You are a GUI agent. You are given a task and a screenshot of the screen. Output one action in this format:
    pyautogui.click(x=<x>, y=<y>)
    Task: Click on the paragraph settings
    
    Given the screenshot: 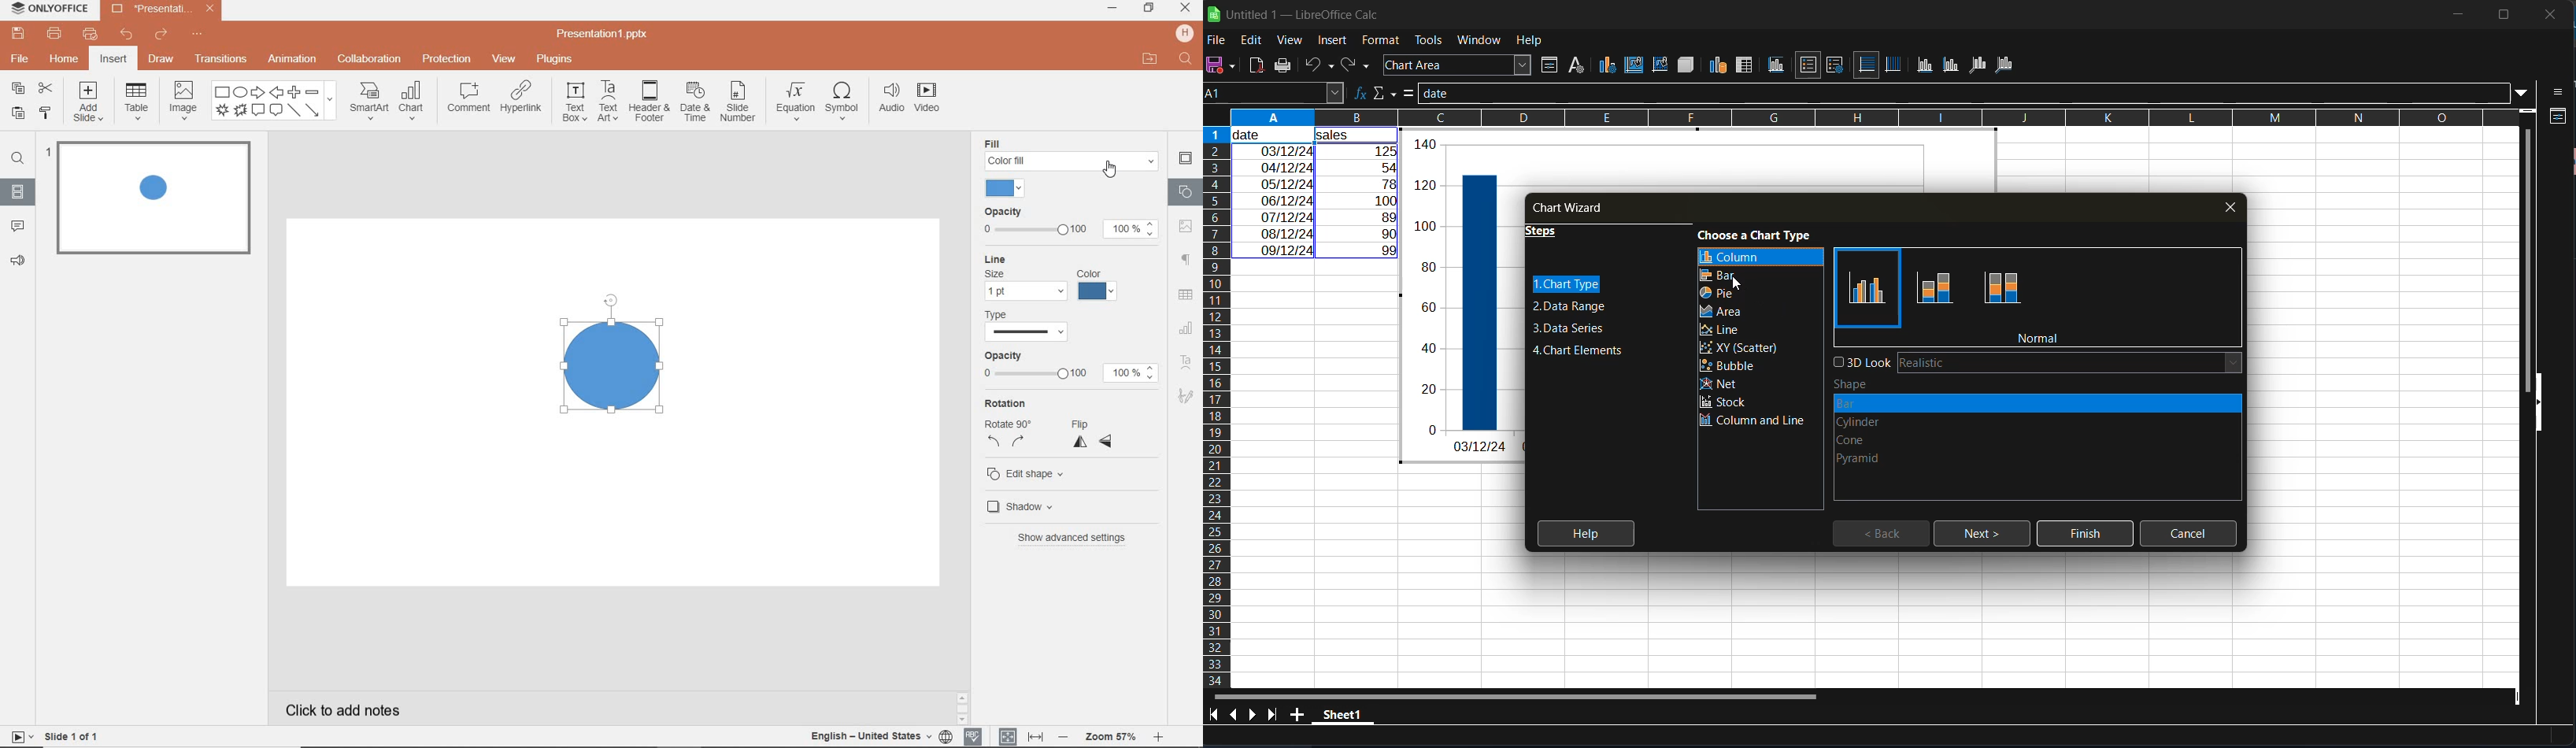 What is the action you would take?
    pyautogui.click(x=1187, y=258)
    